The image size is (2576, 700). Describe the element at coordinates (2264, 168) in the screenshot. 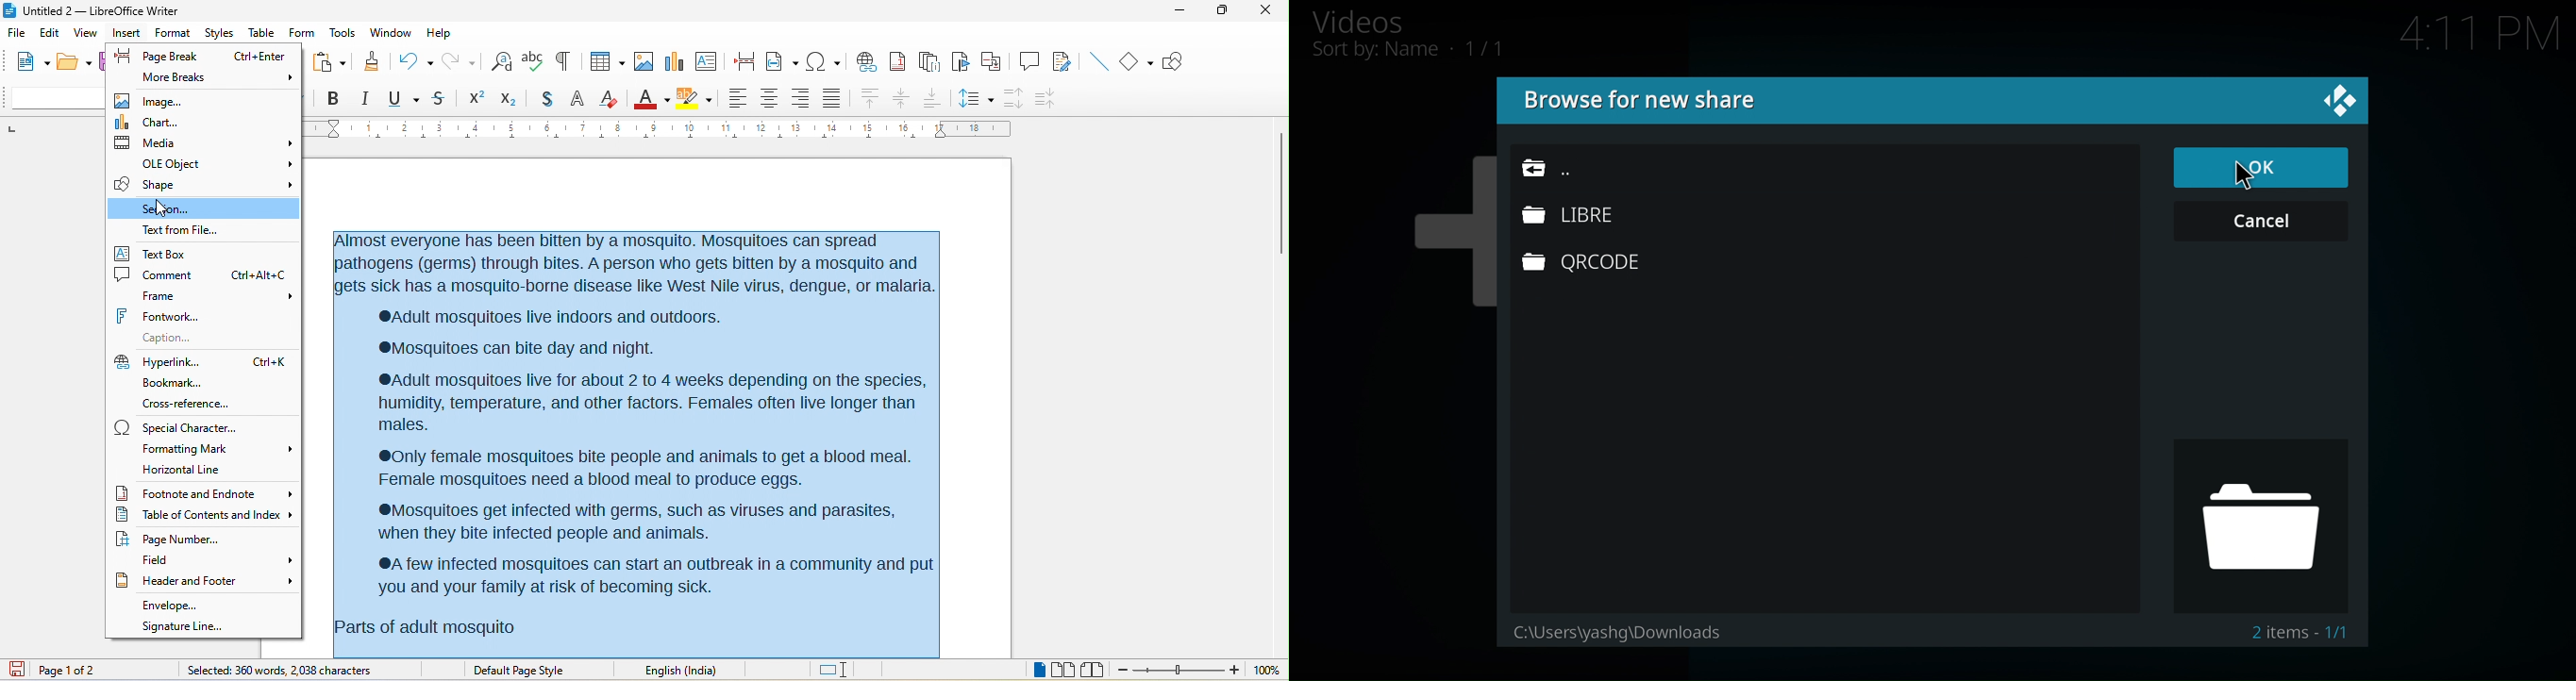

I see `Ok` at that location.